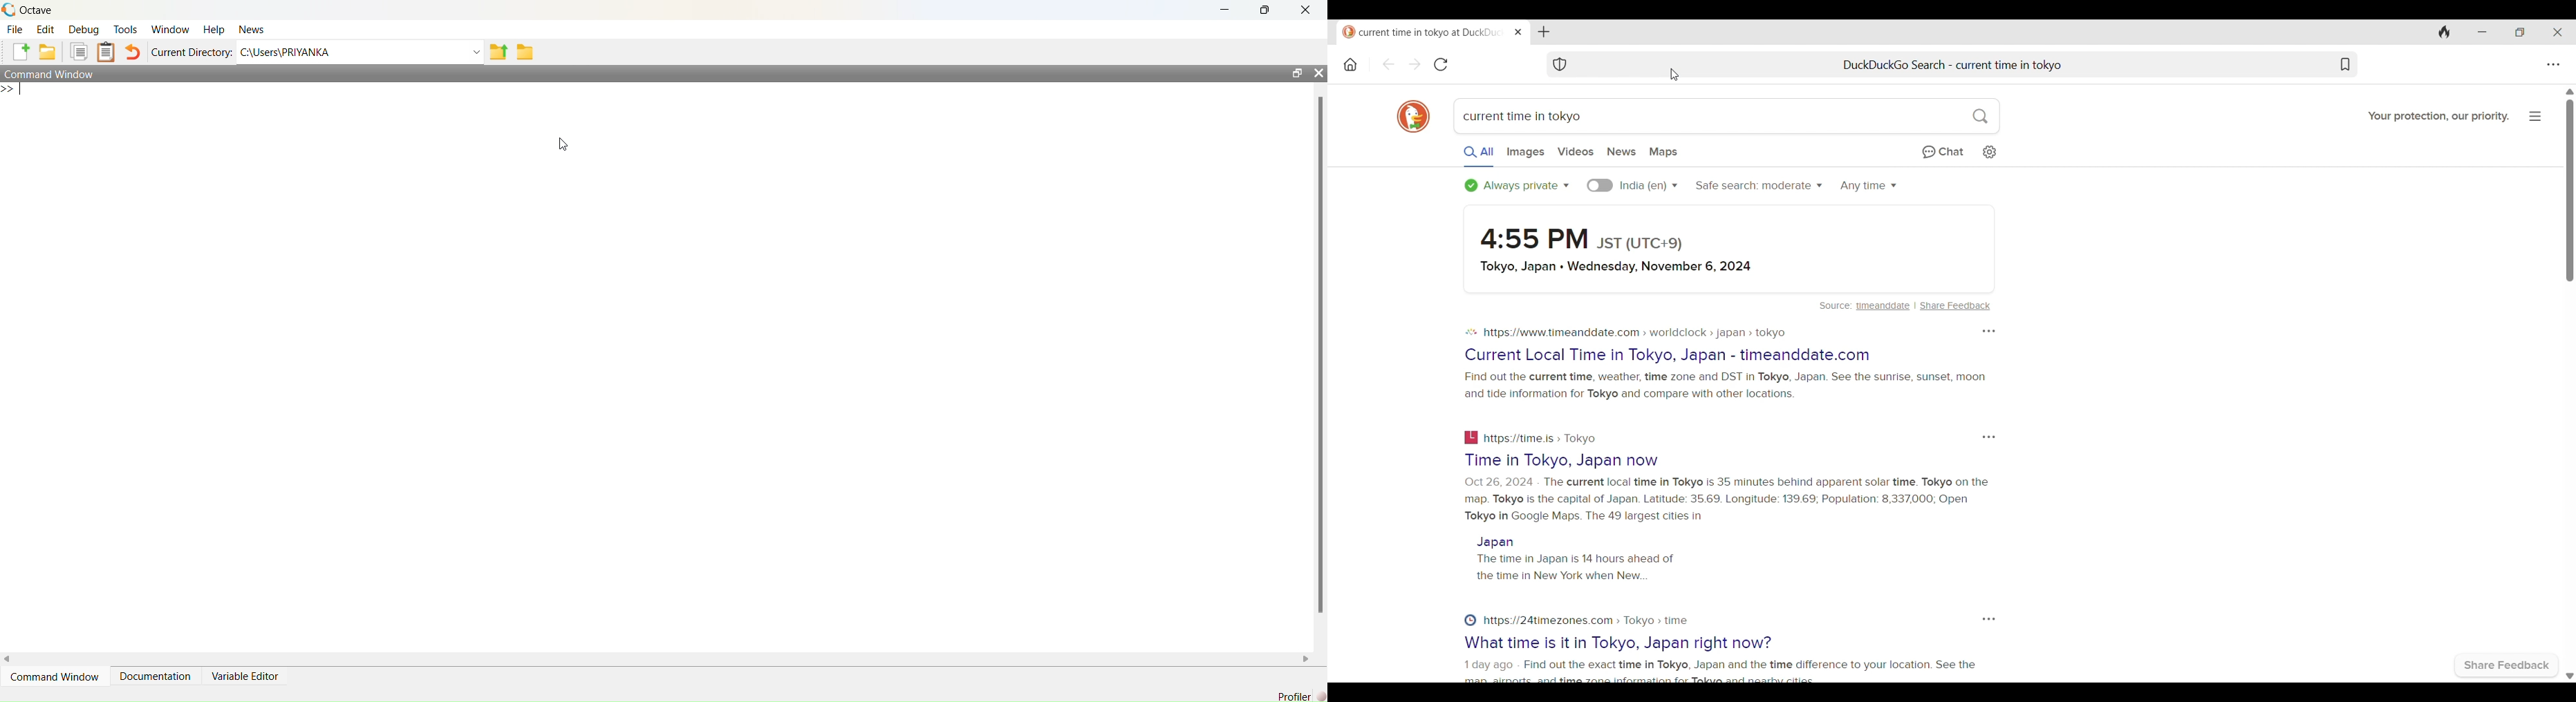 This screenshot has width=2576, height=728. What do you see at coordinates (58, 677) in the screenshot?
I see `Command Window` at bounding box center [58, 677].